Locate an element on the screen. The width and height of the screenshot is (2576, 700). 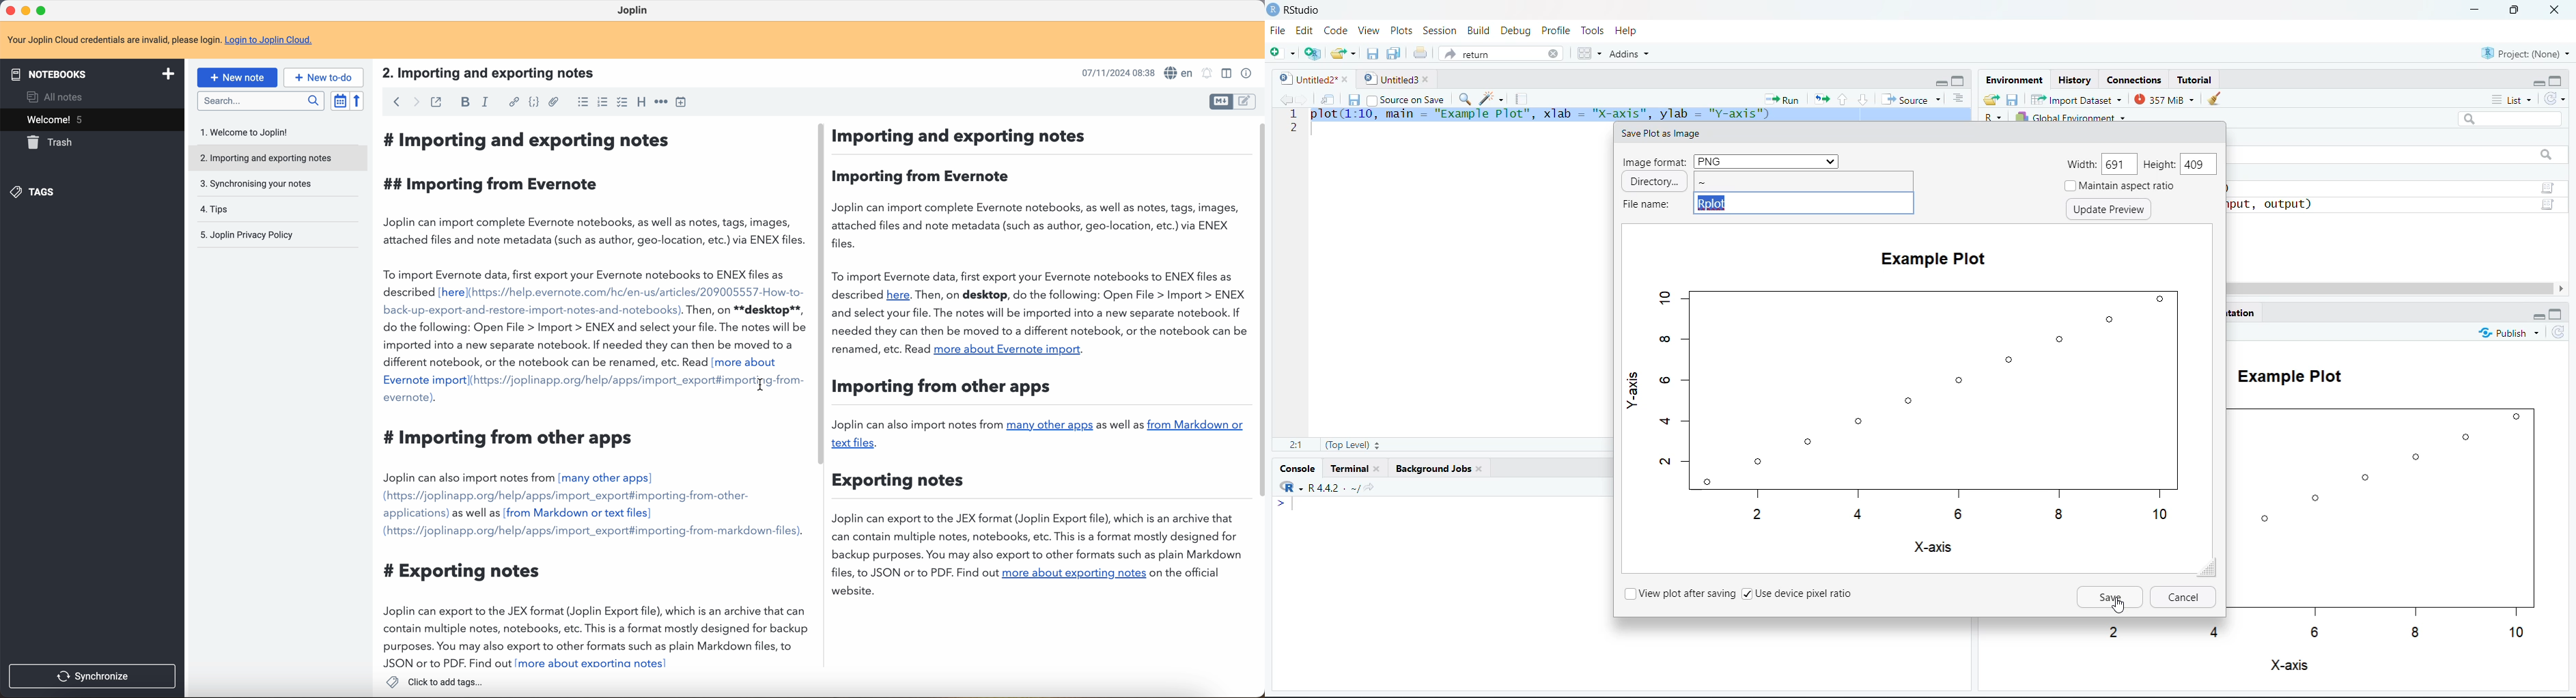
Maximize/Restore is located at coordinates (2517, 12).